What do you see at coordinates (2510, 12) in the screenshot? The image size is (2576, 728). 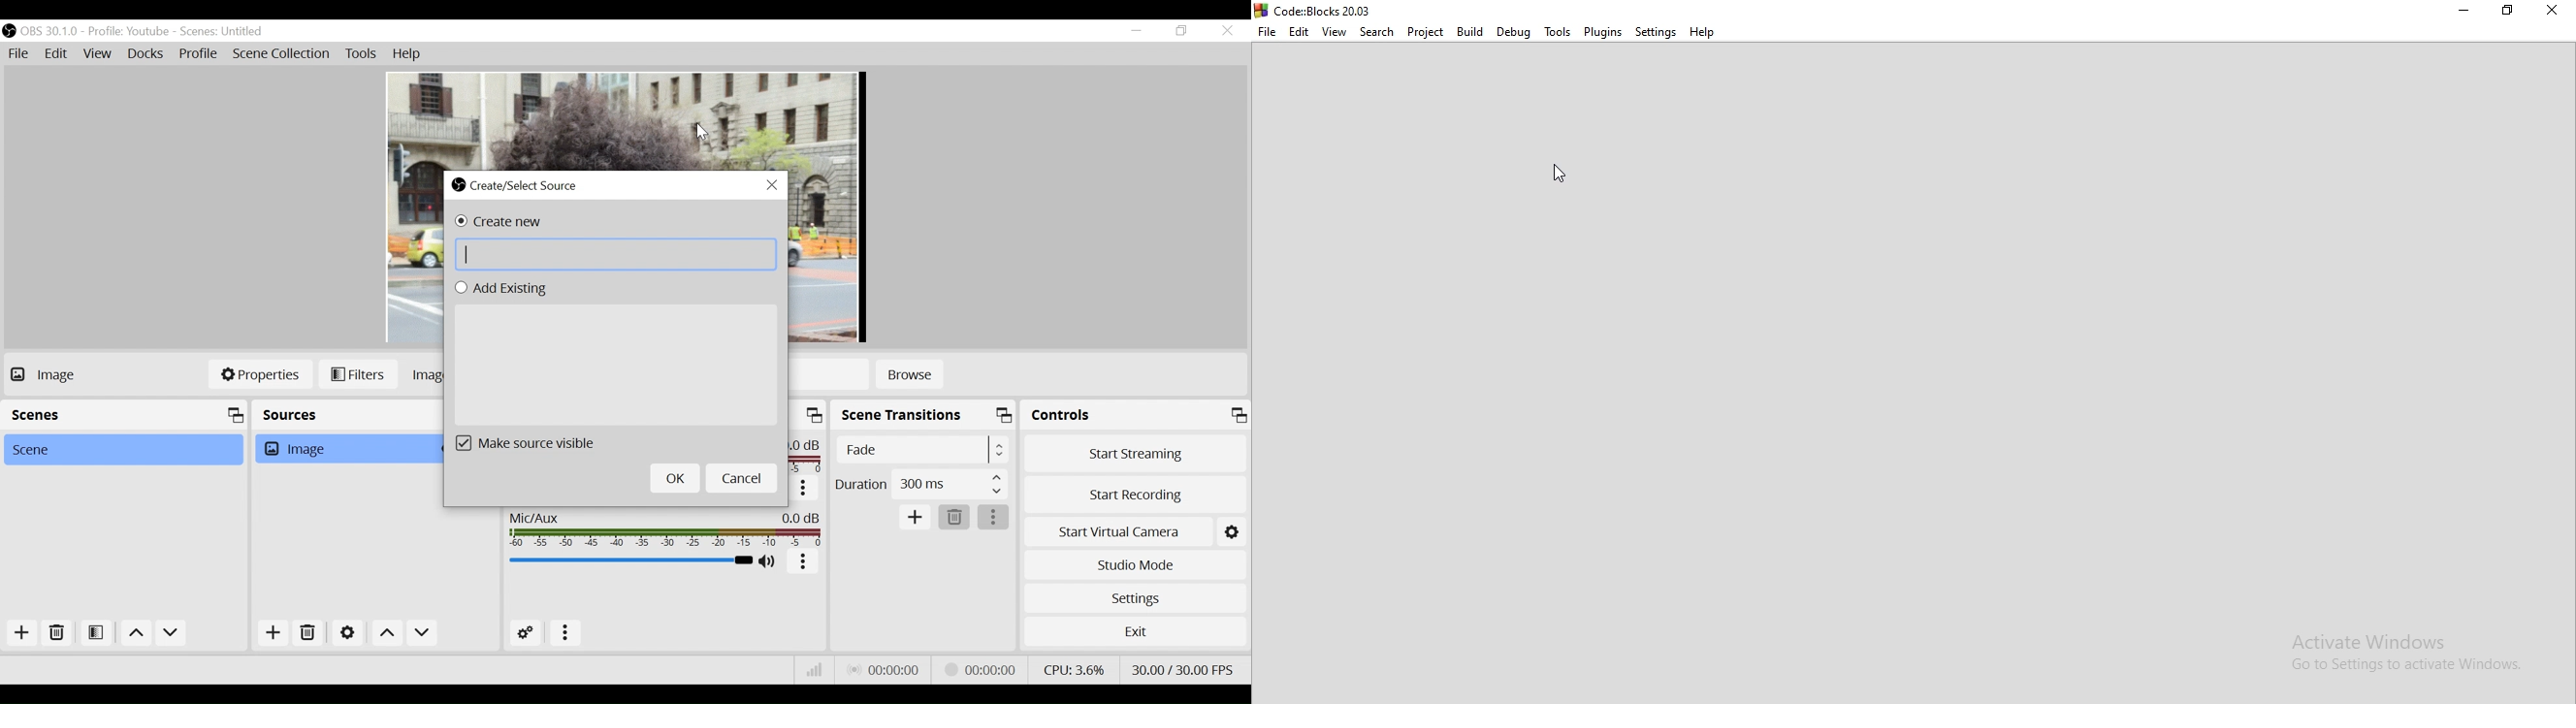 I see `Restore` at bounding box center [2510, 12].